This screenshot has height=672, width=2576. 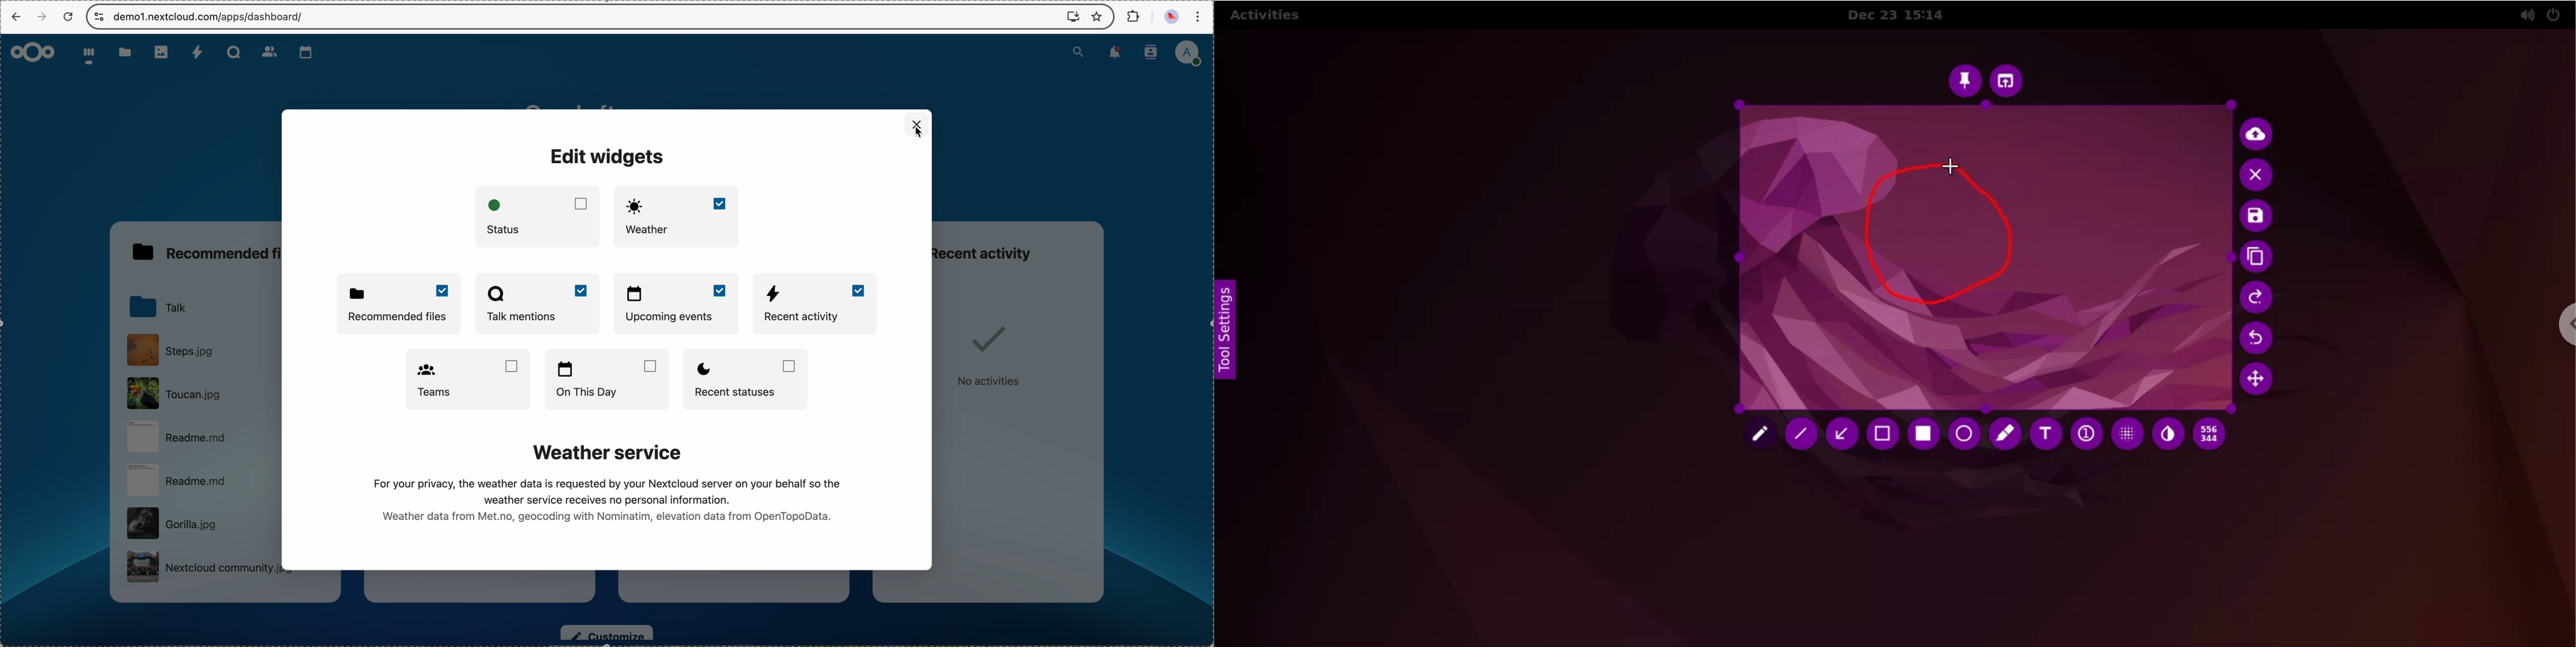 I want to click on good afternoon, so click(x=614, y=102).